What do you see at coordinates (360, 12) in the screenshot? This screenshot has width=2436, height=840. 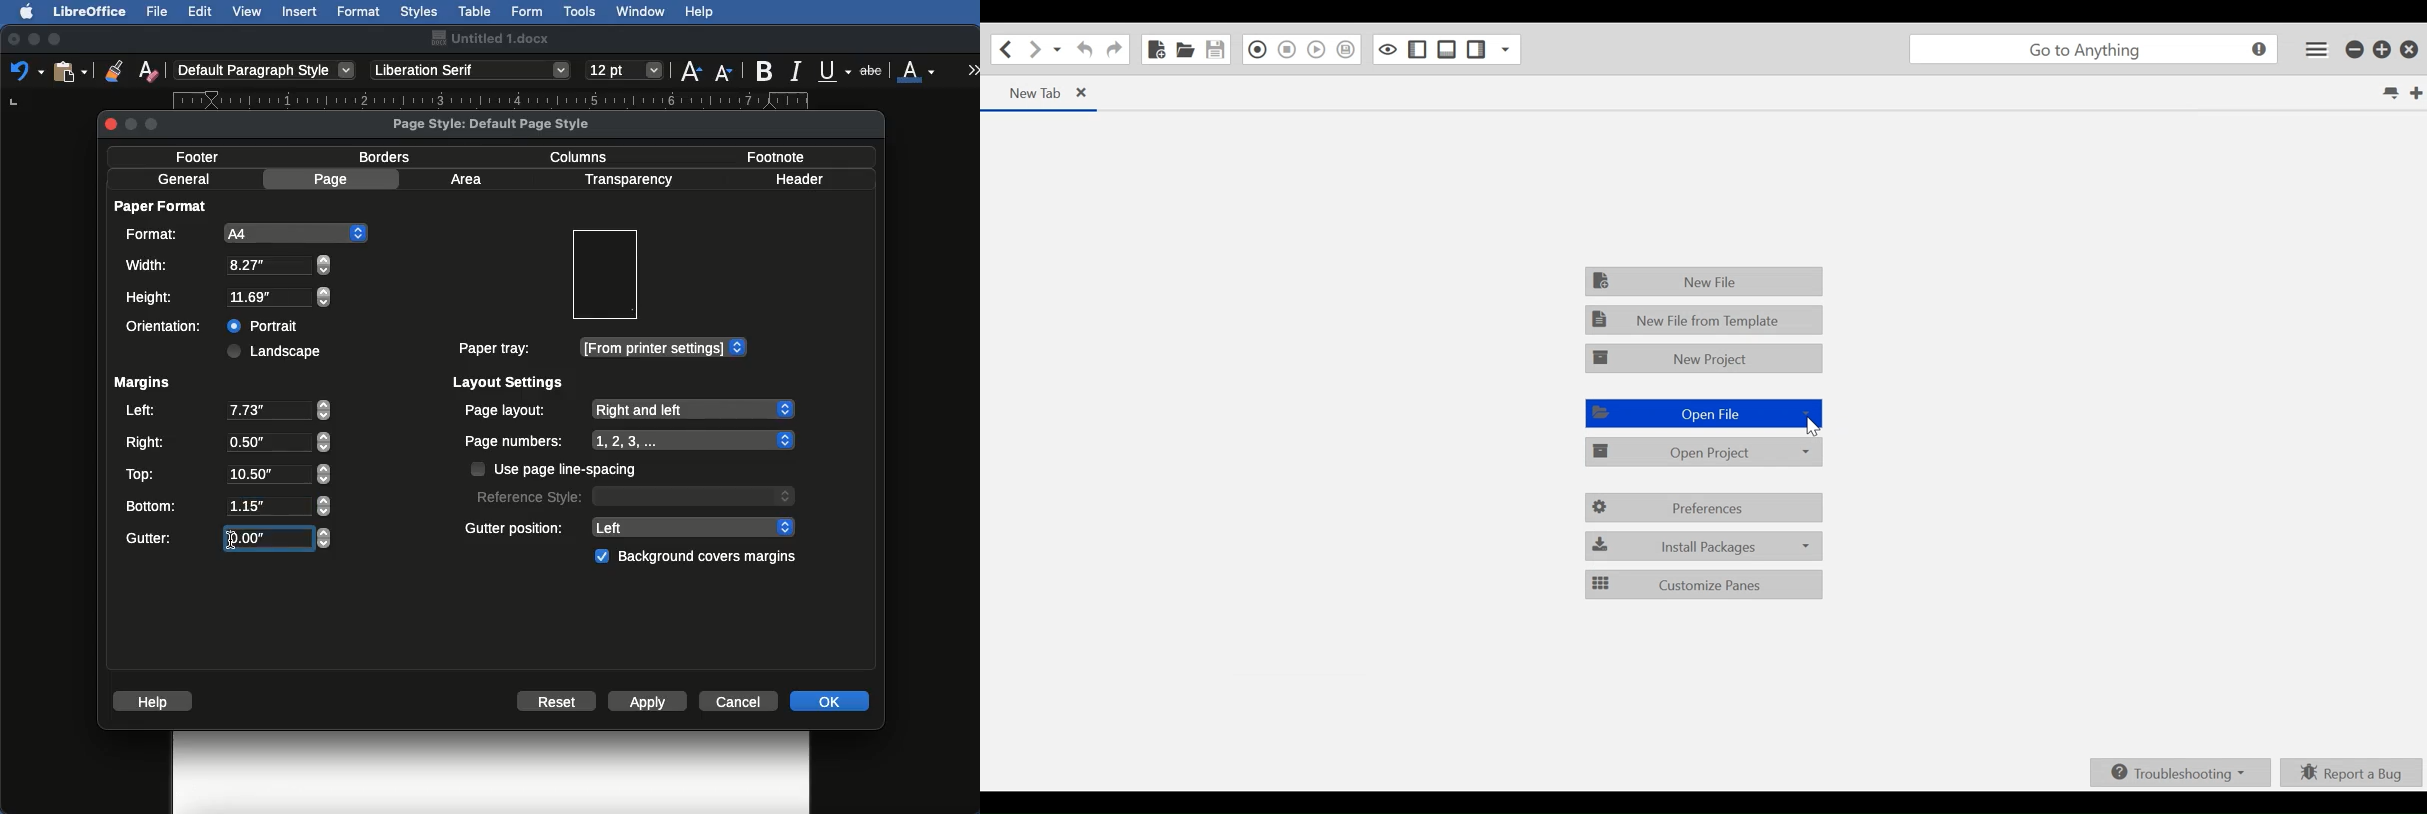 I see `Format` at bounding box center [360, 12].